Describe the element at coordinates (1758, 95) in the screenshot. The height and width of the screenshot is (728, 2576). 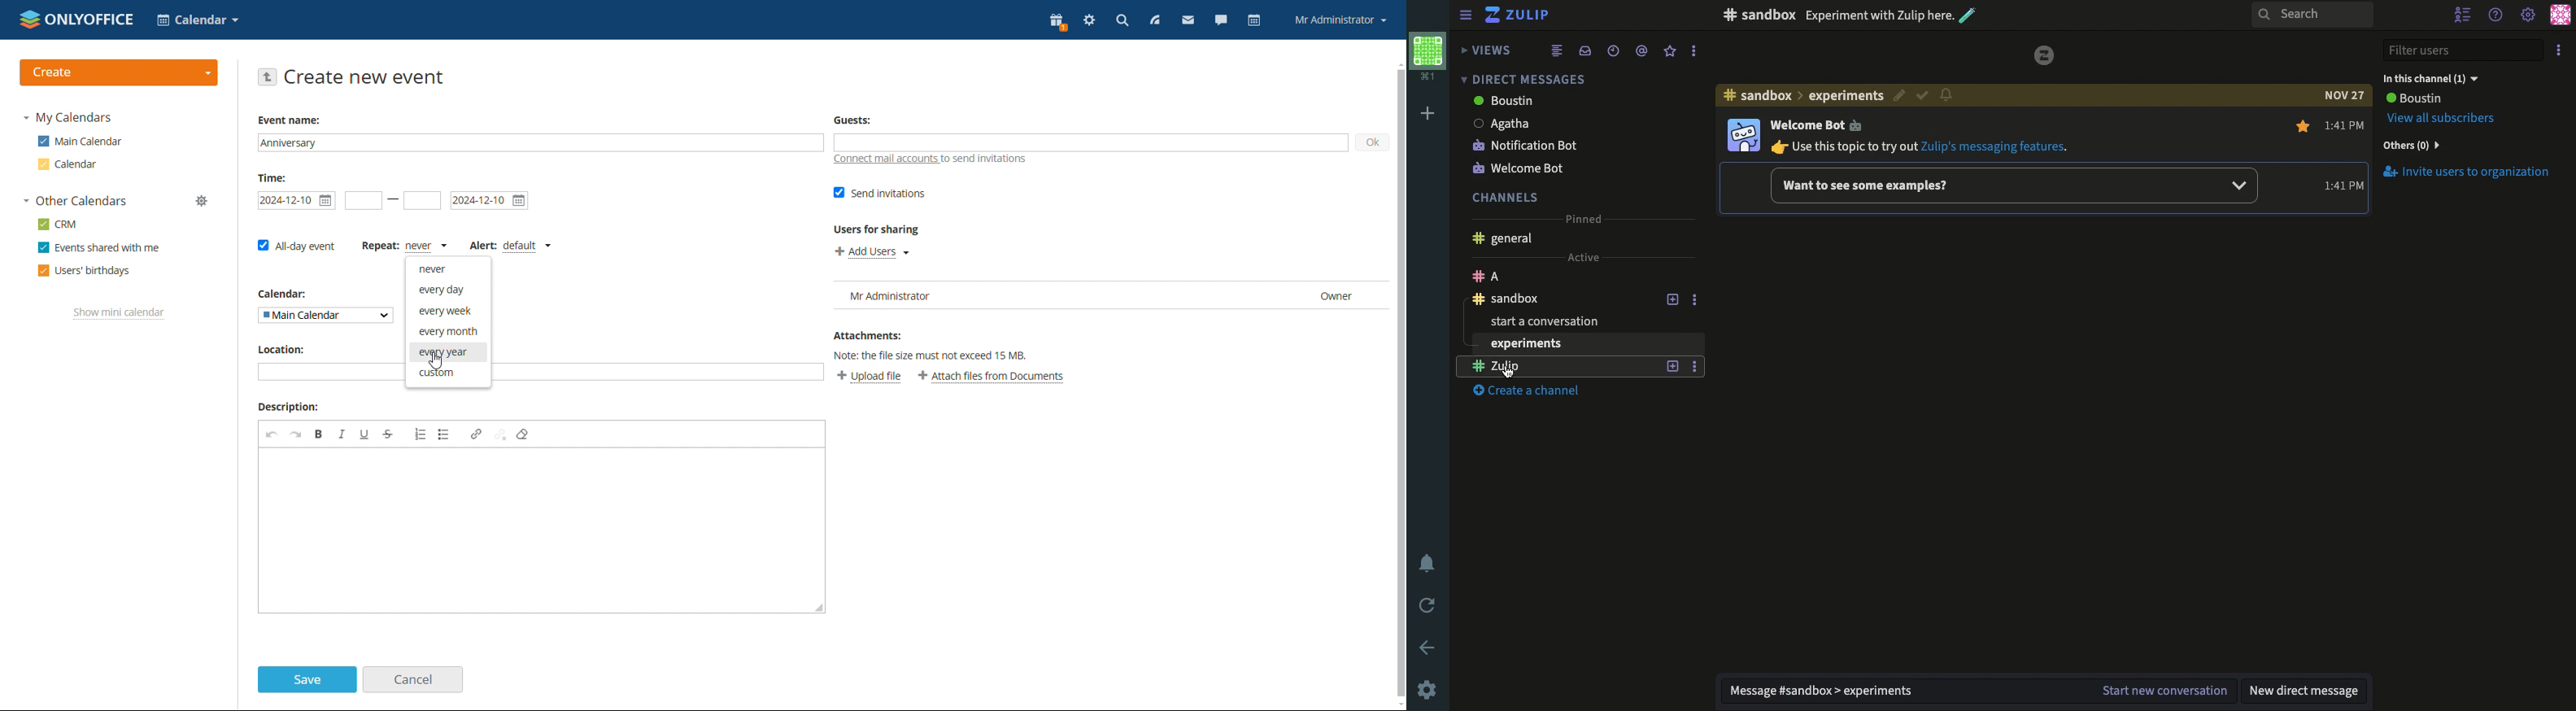
I see `#sandbox` at that location.